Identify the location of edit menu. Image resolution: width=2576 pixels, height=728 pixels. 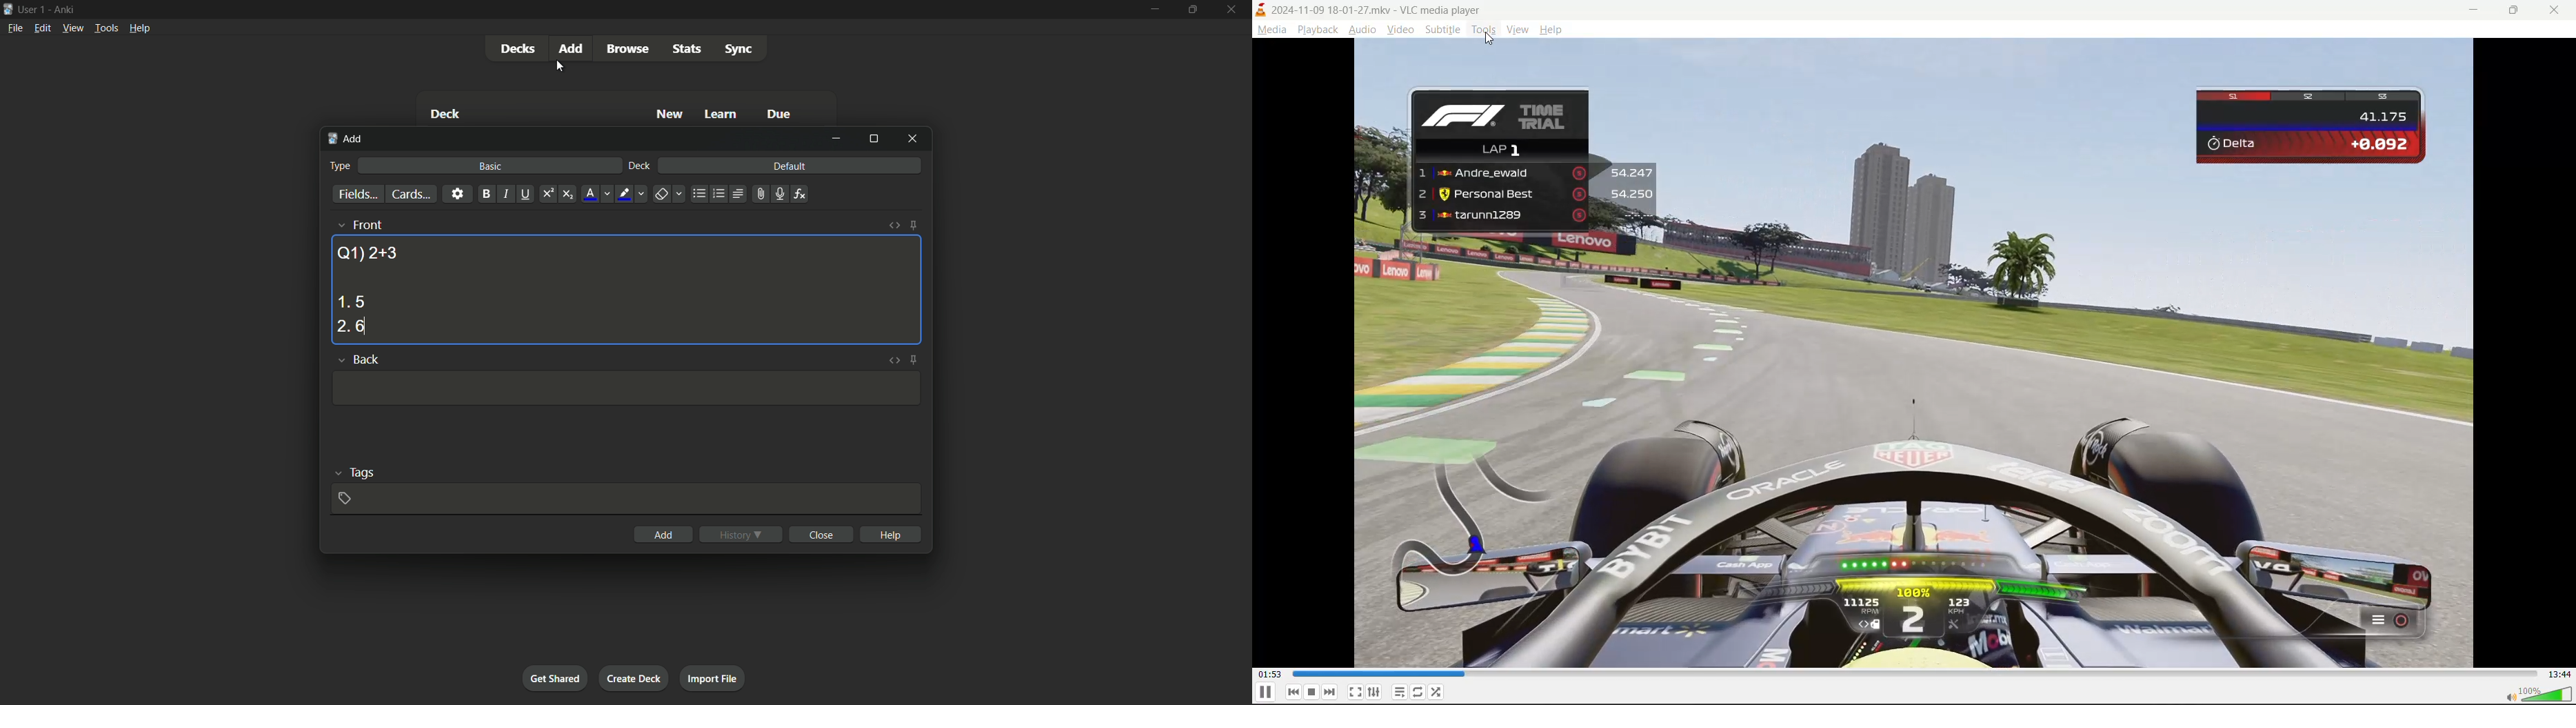
(43, 27).